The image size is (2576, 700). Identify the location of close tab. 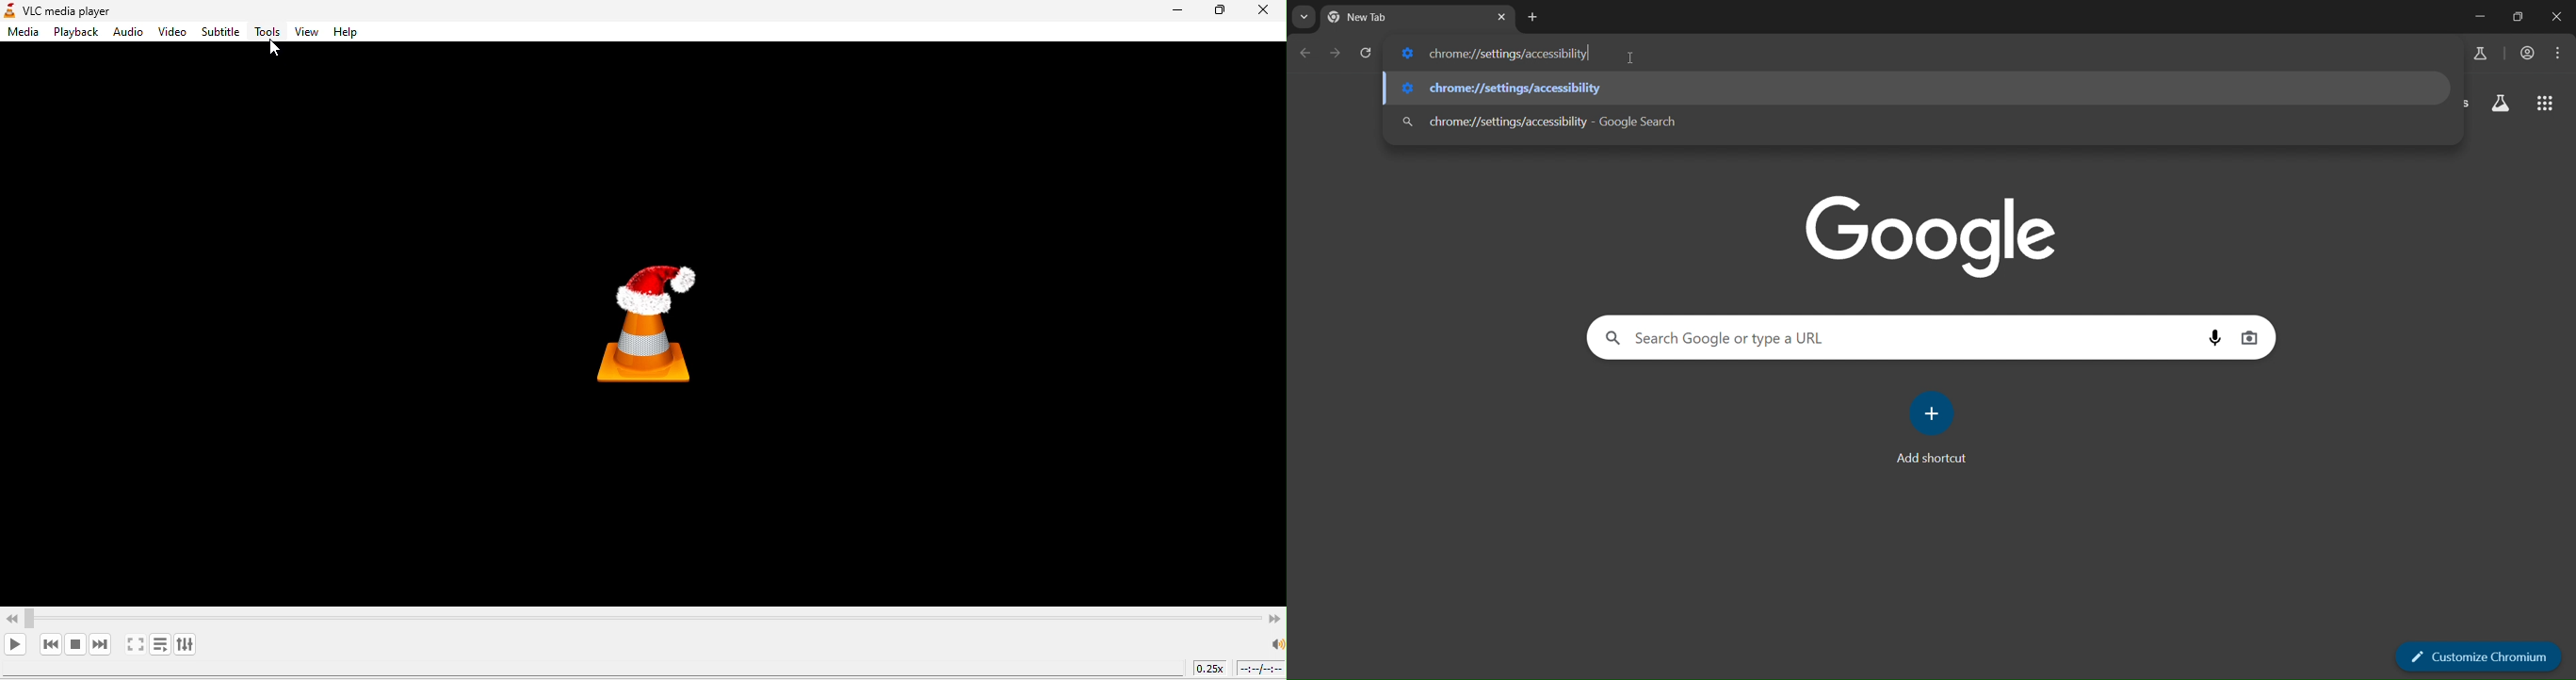
(1501, 17).